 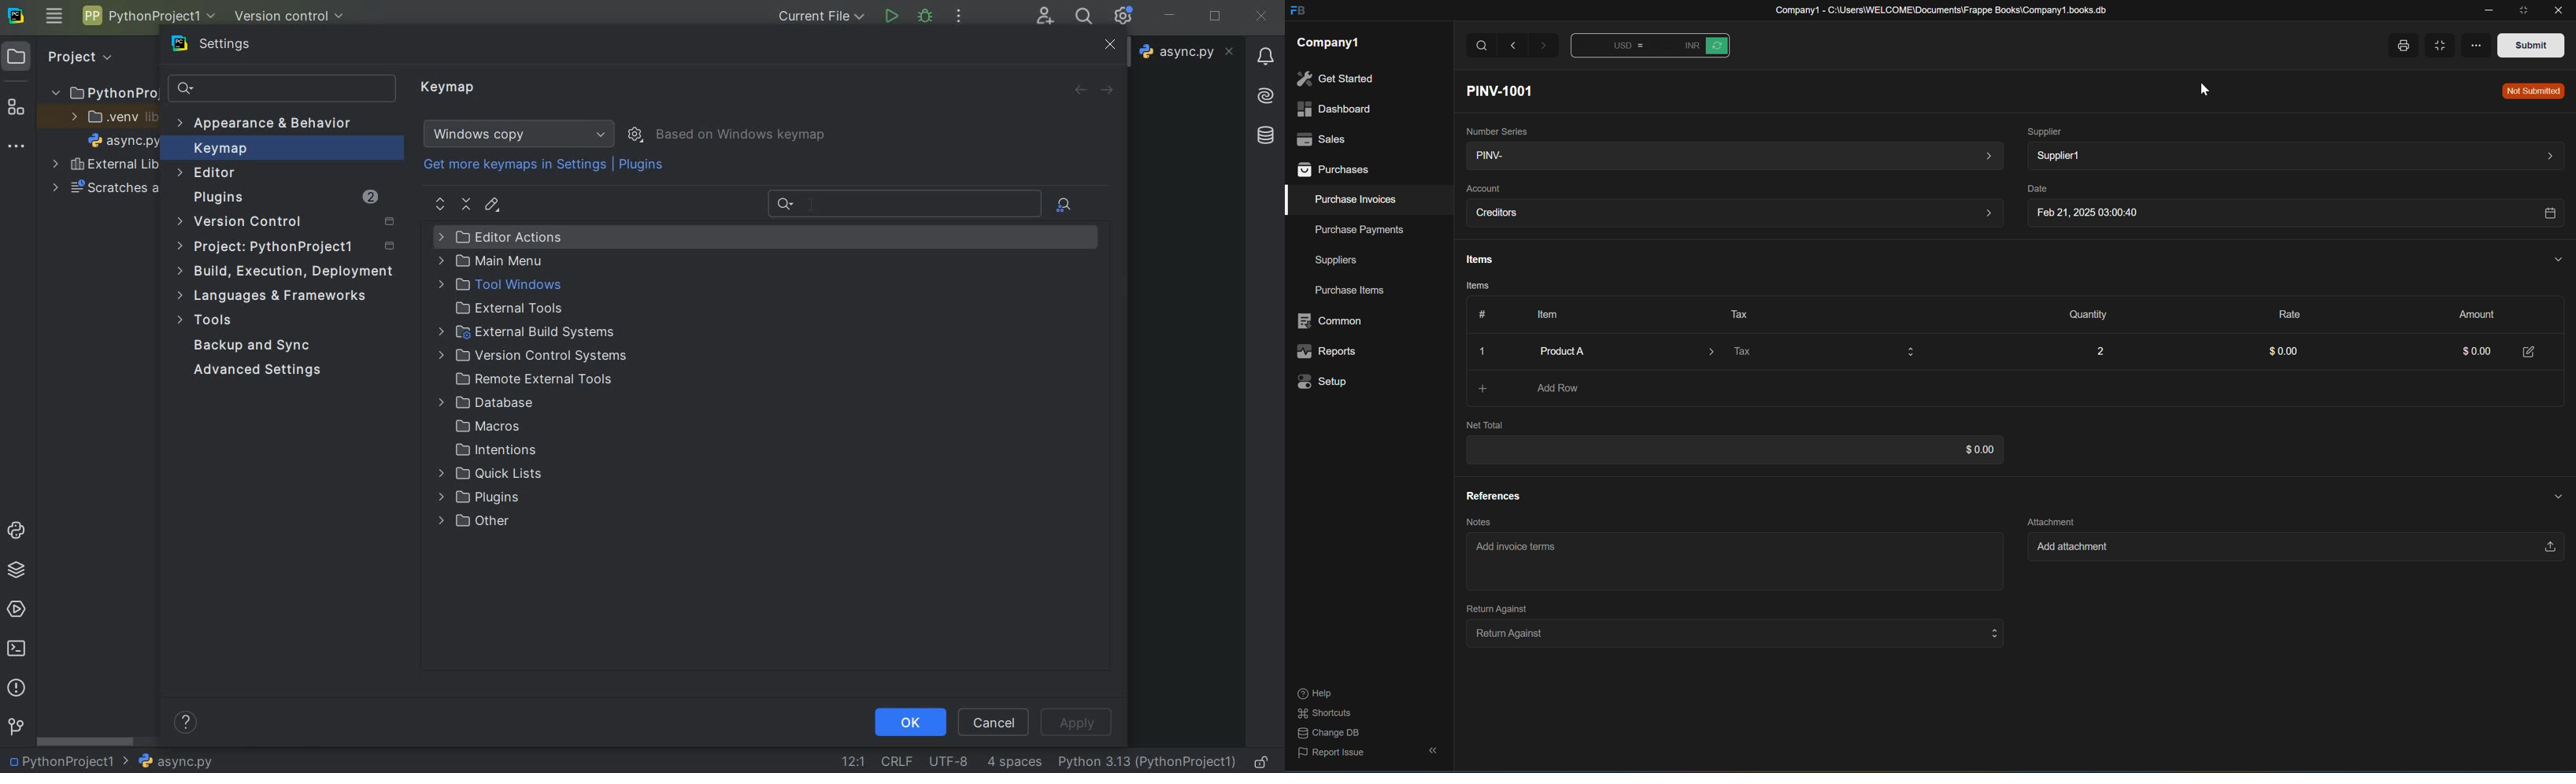 What do you see at coordinates (122, 143) in the screenshot?
I see `file name` at bounding box center [122, 143].